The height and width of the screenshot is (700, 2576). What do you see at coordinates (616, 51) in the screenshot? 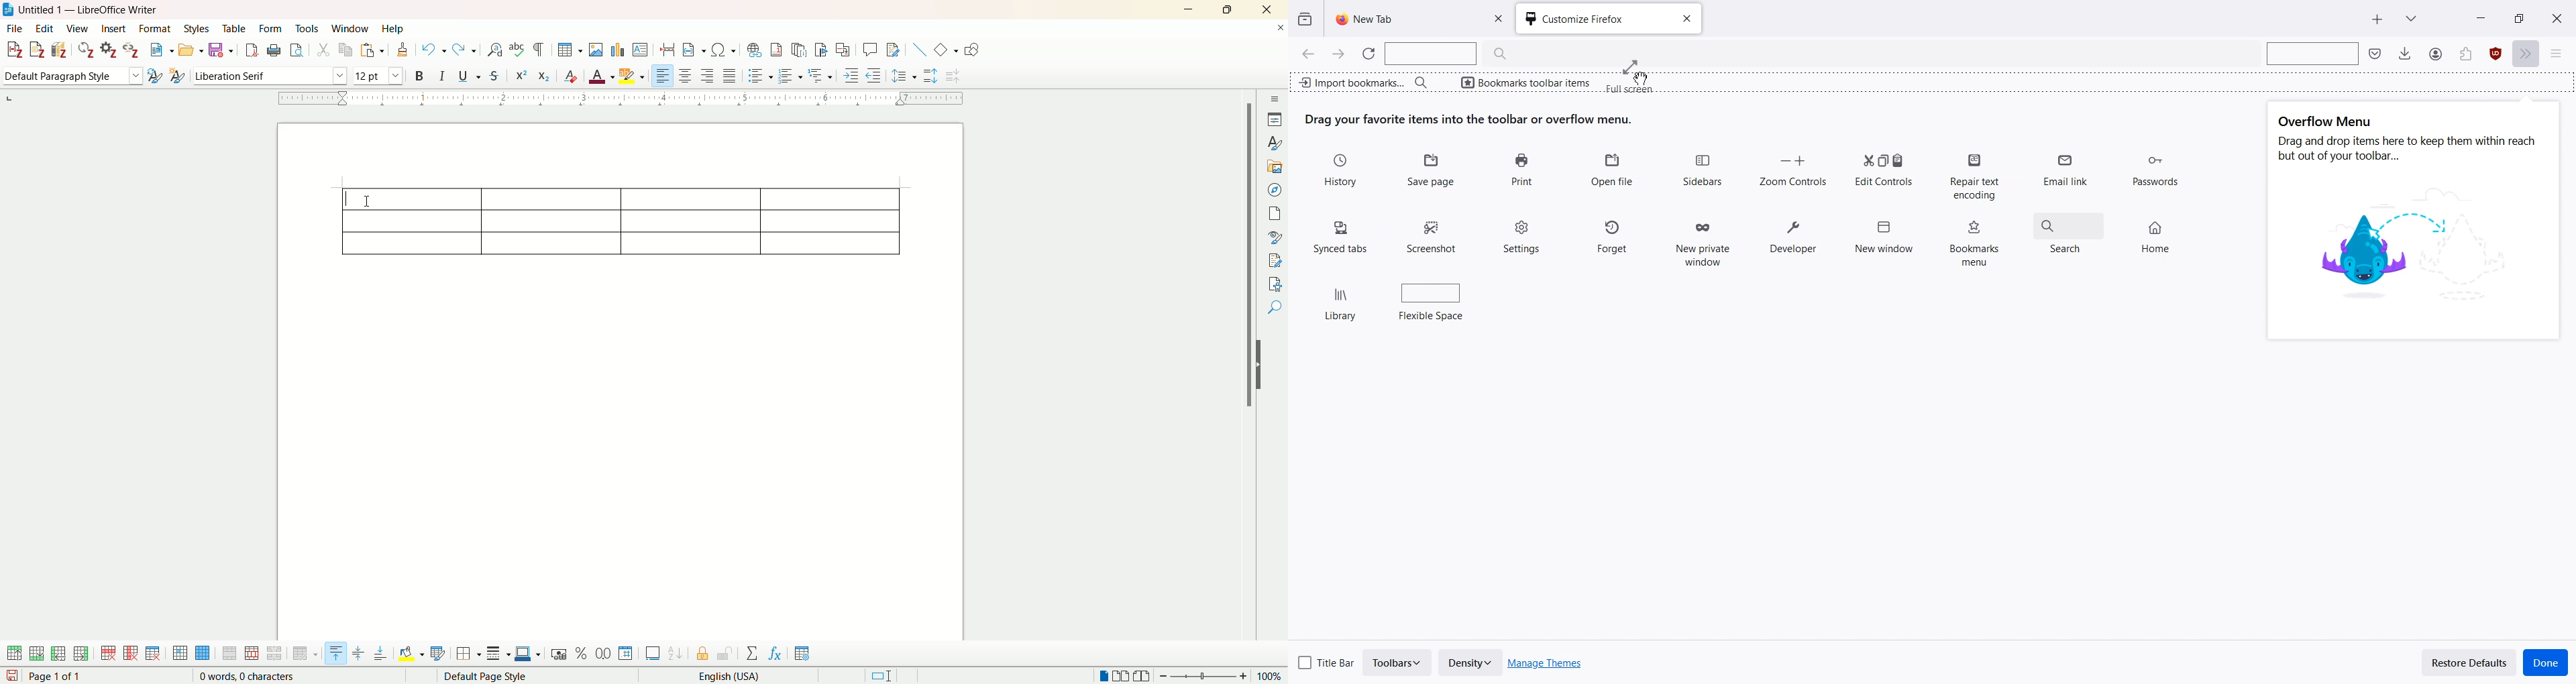
I see `insert chart` at bounding box center [616, 51].